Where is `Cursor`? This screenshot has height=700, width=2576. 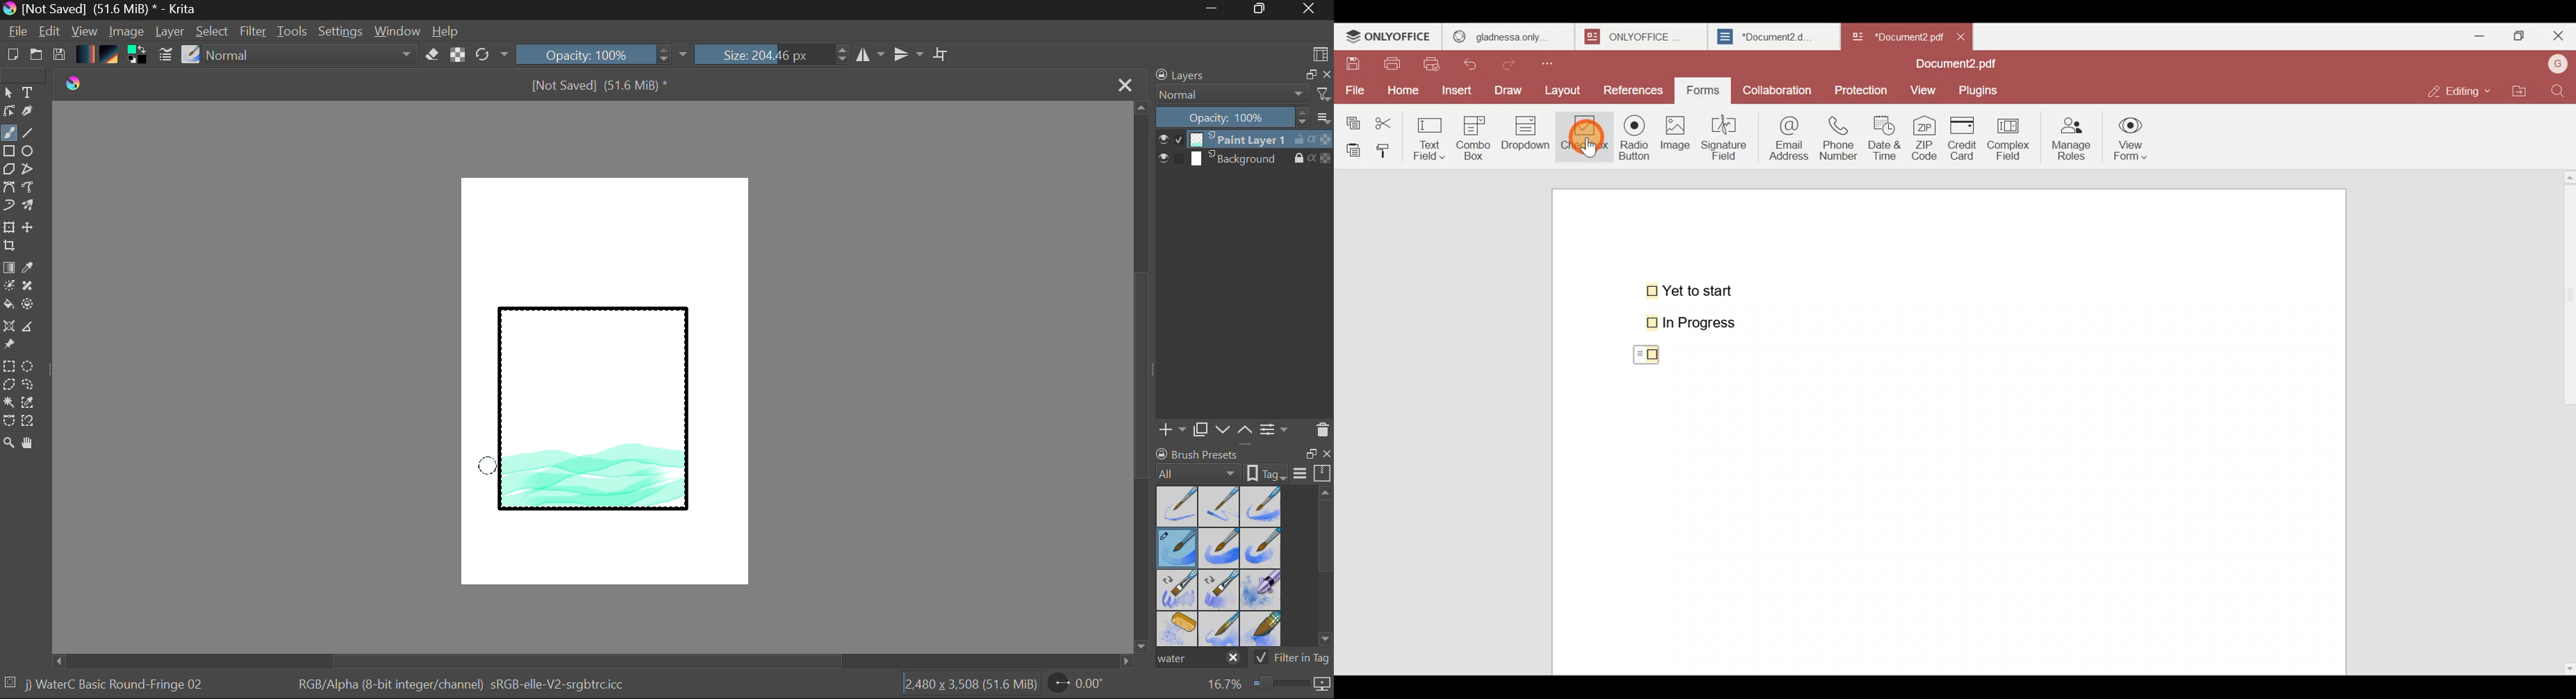
Cursor is located at coordinates (1585, 139).